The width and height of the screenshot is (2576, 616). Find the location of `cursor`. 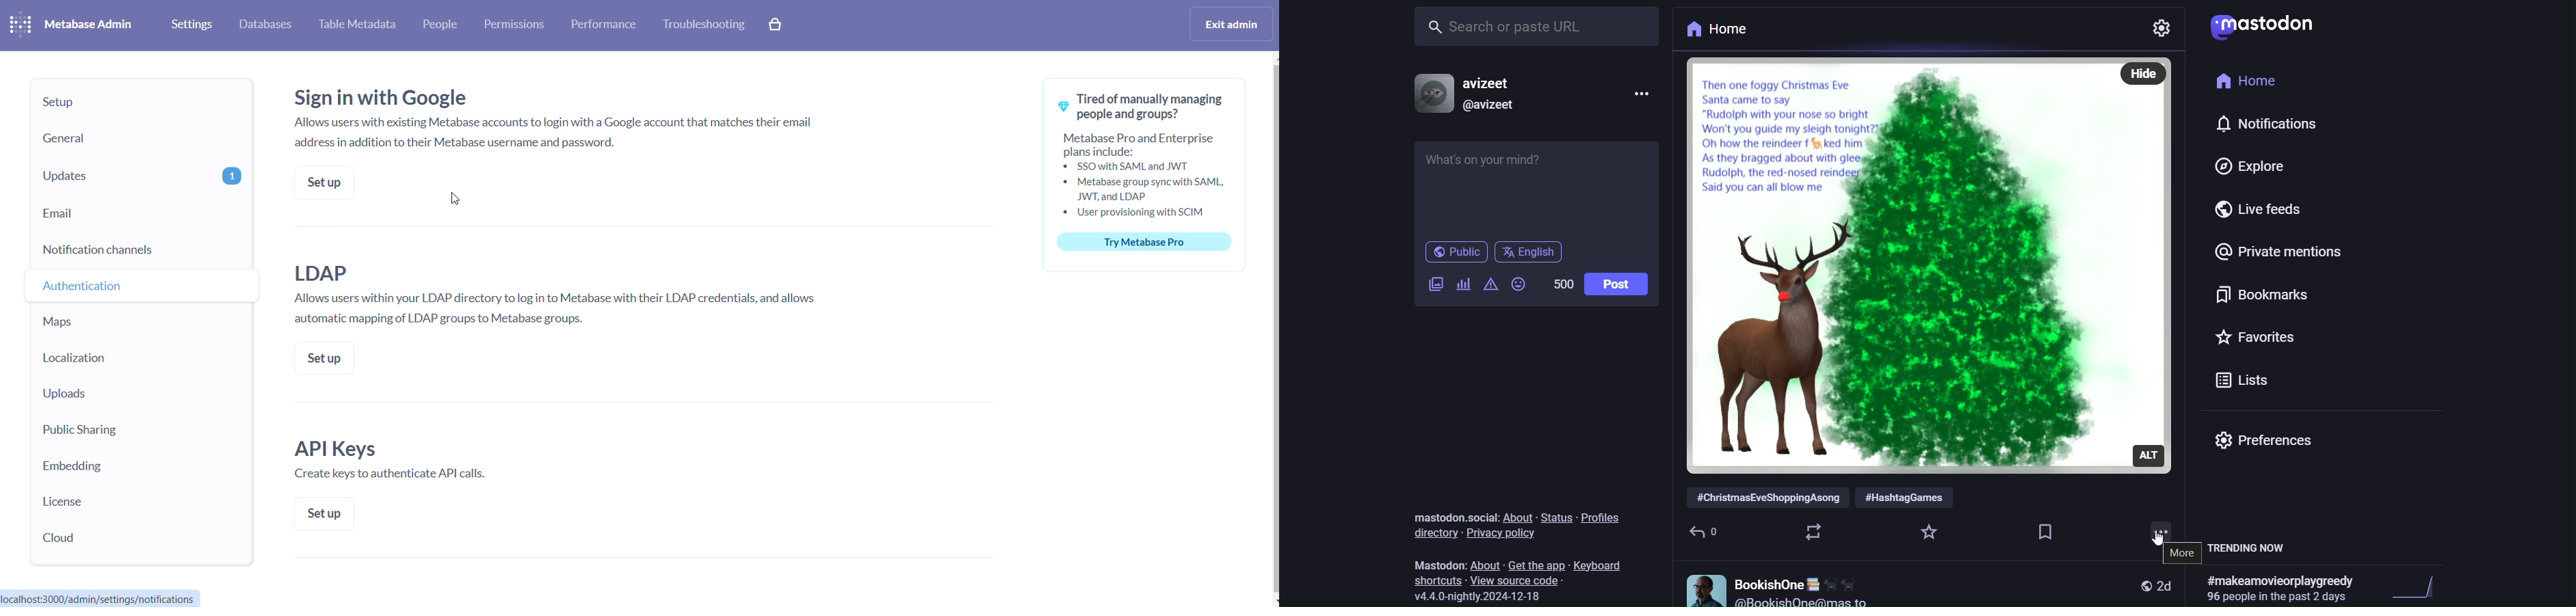

cursor is located at coordinates (461, 199).